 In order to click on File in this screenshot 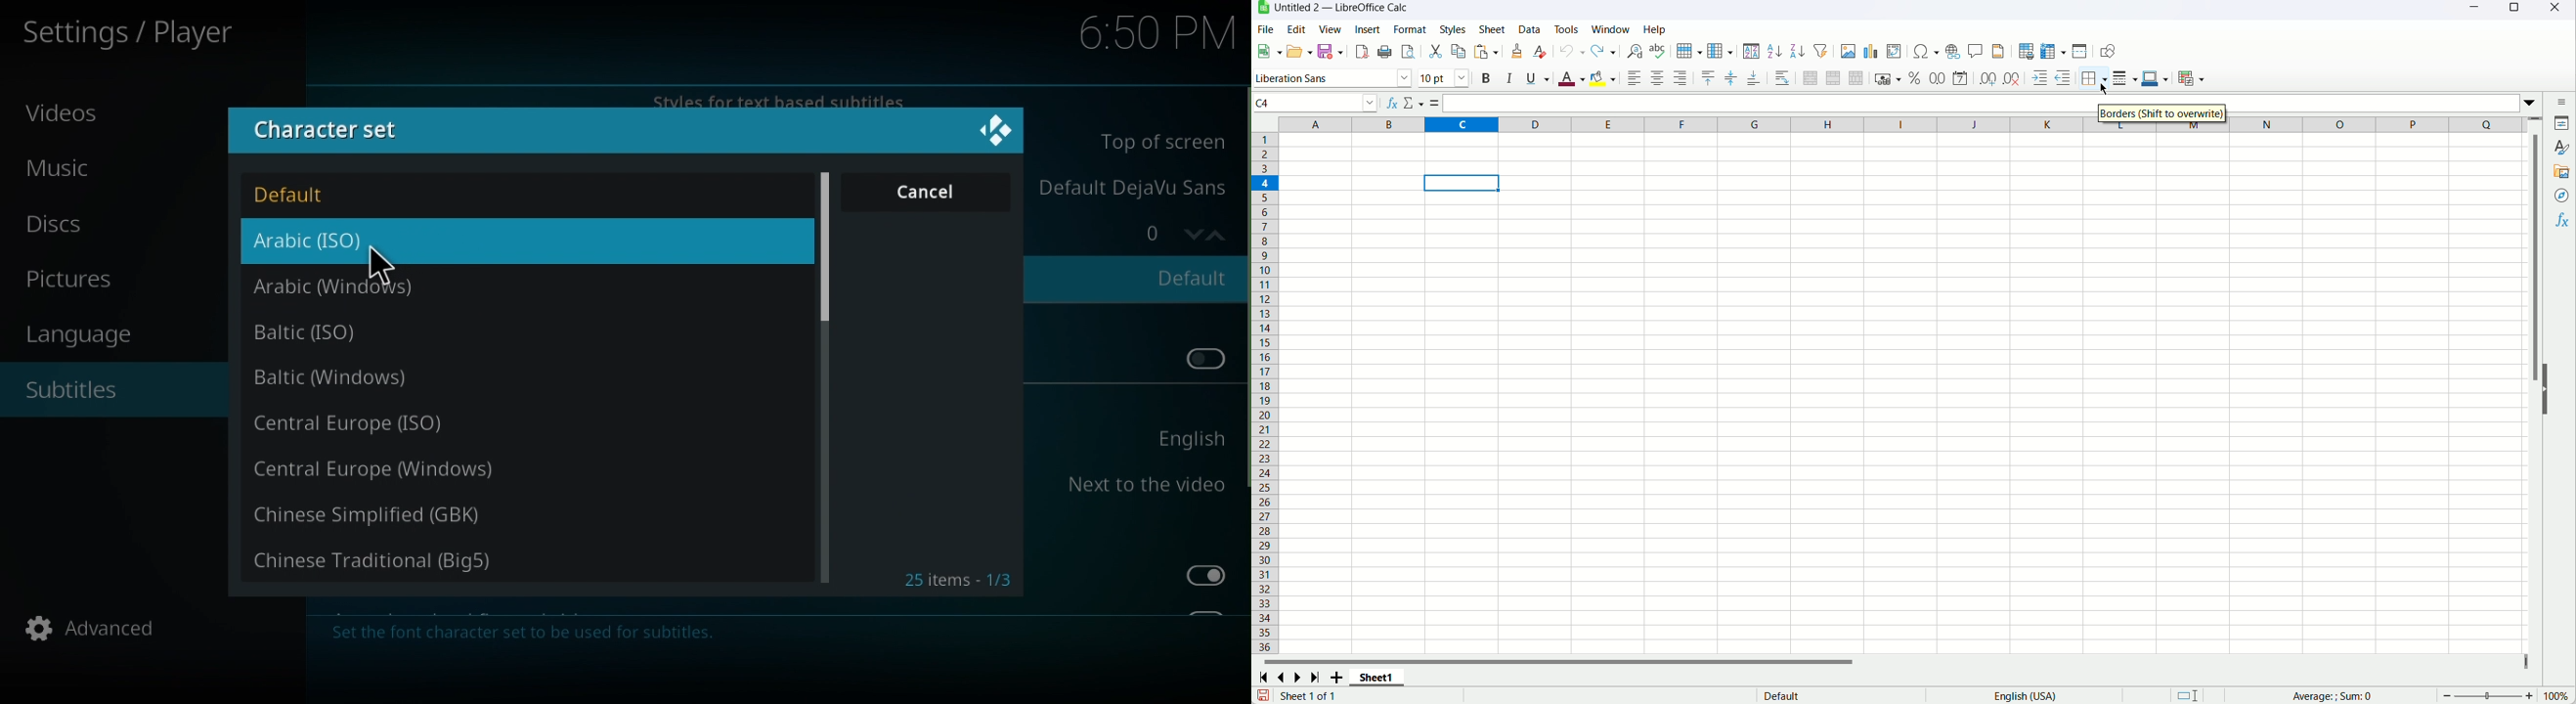, I will do `click(1264, 29)`.